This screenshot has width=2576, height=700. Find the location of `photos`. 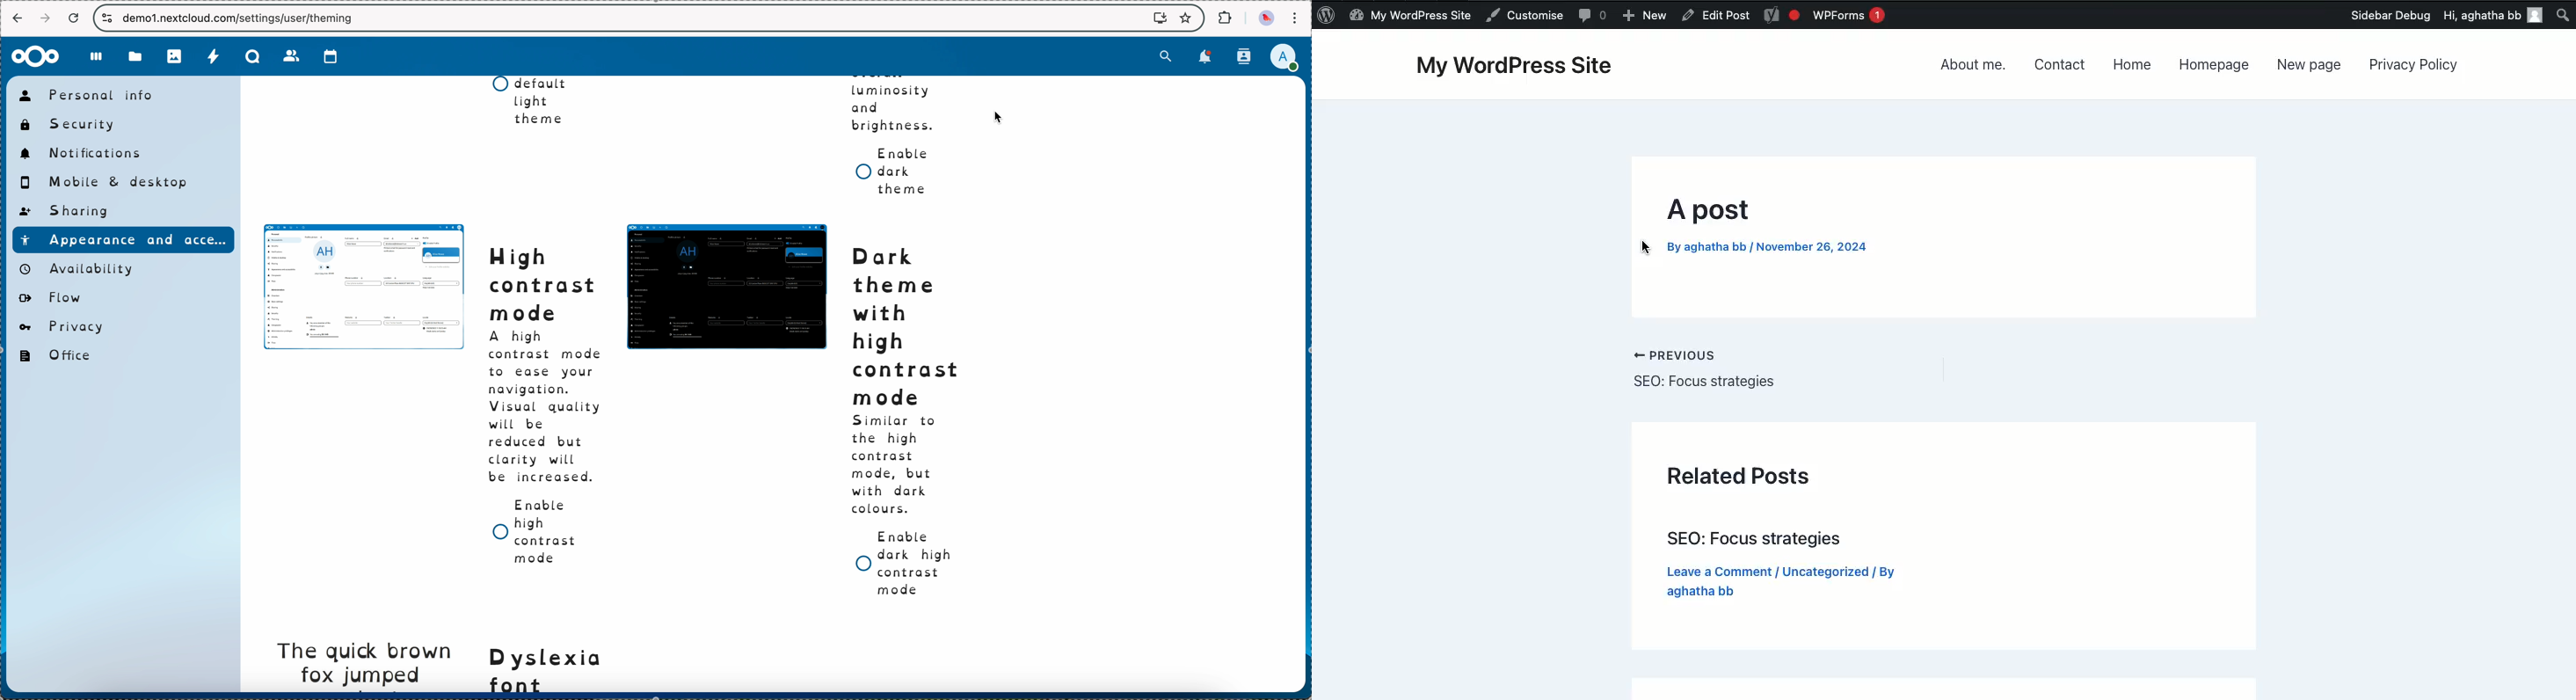

photos is located at coordinates (175, 57).